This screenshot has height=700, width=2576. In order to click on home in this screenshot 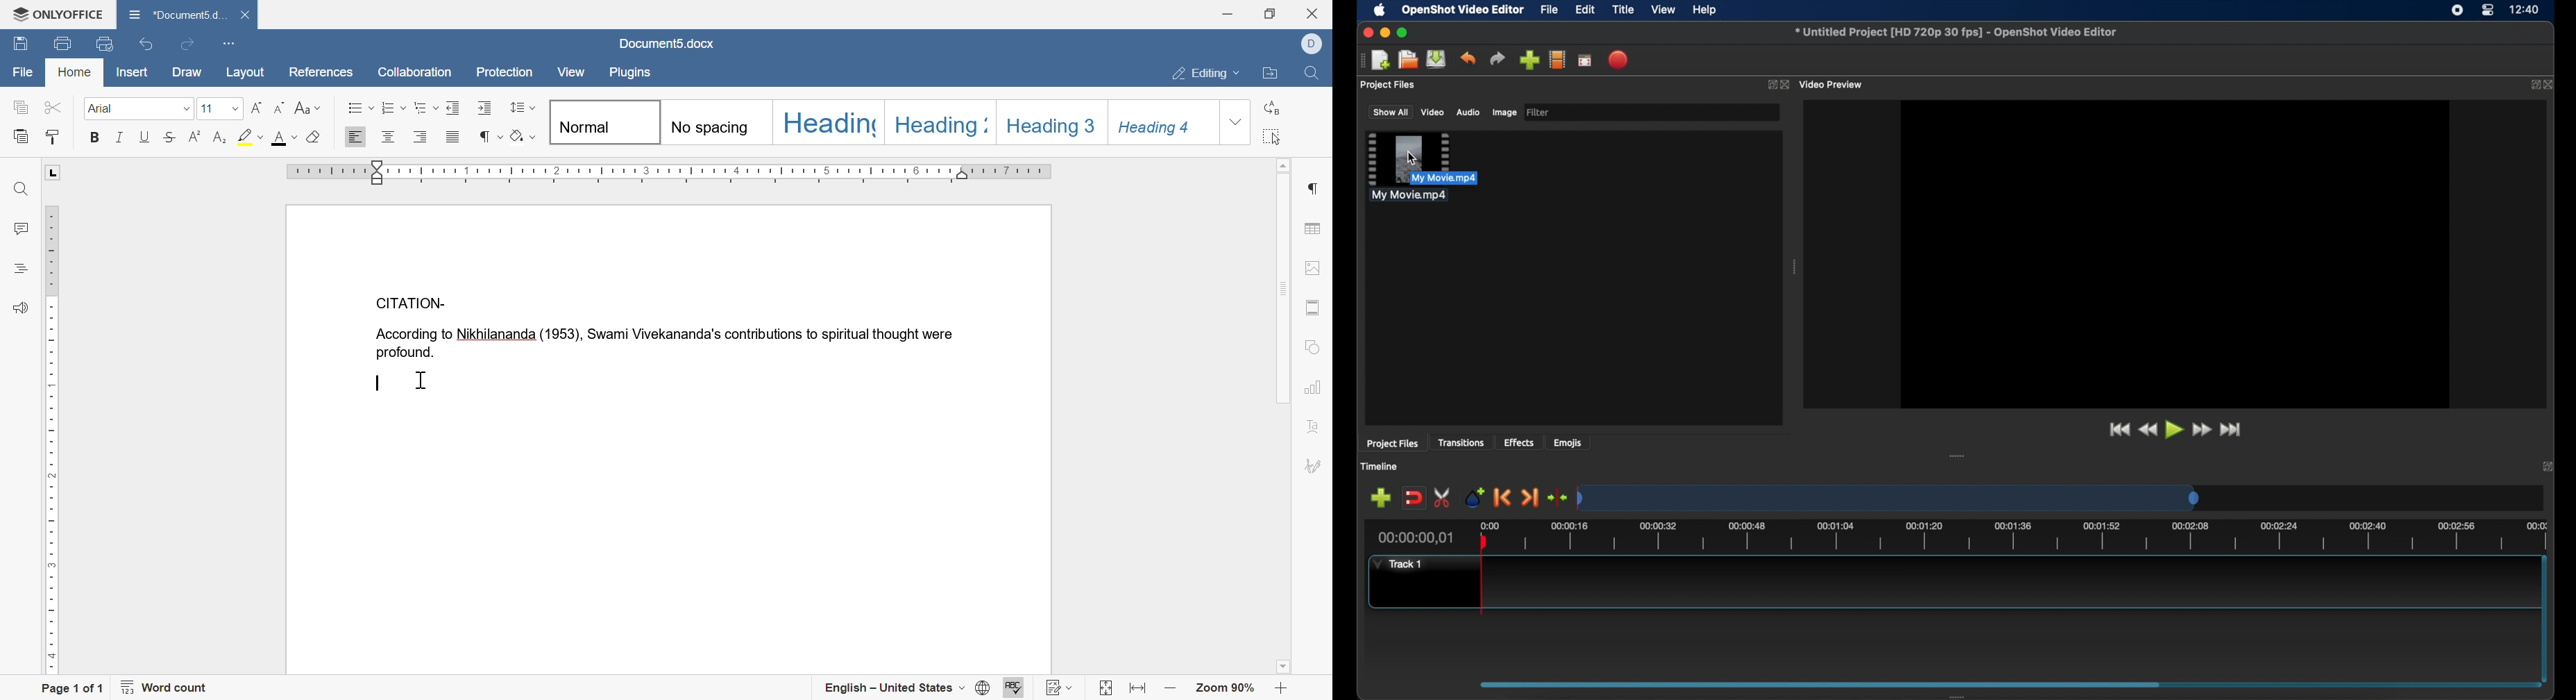, I will do `click(71, 72)`.